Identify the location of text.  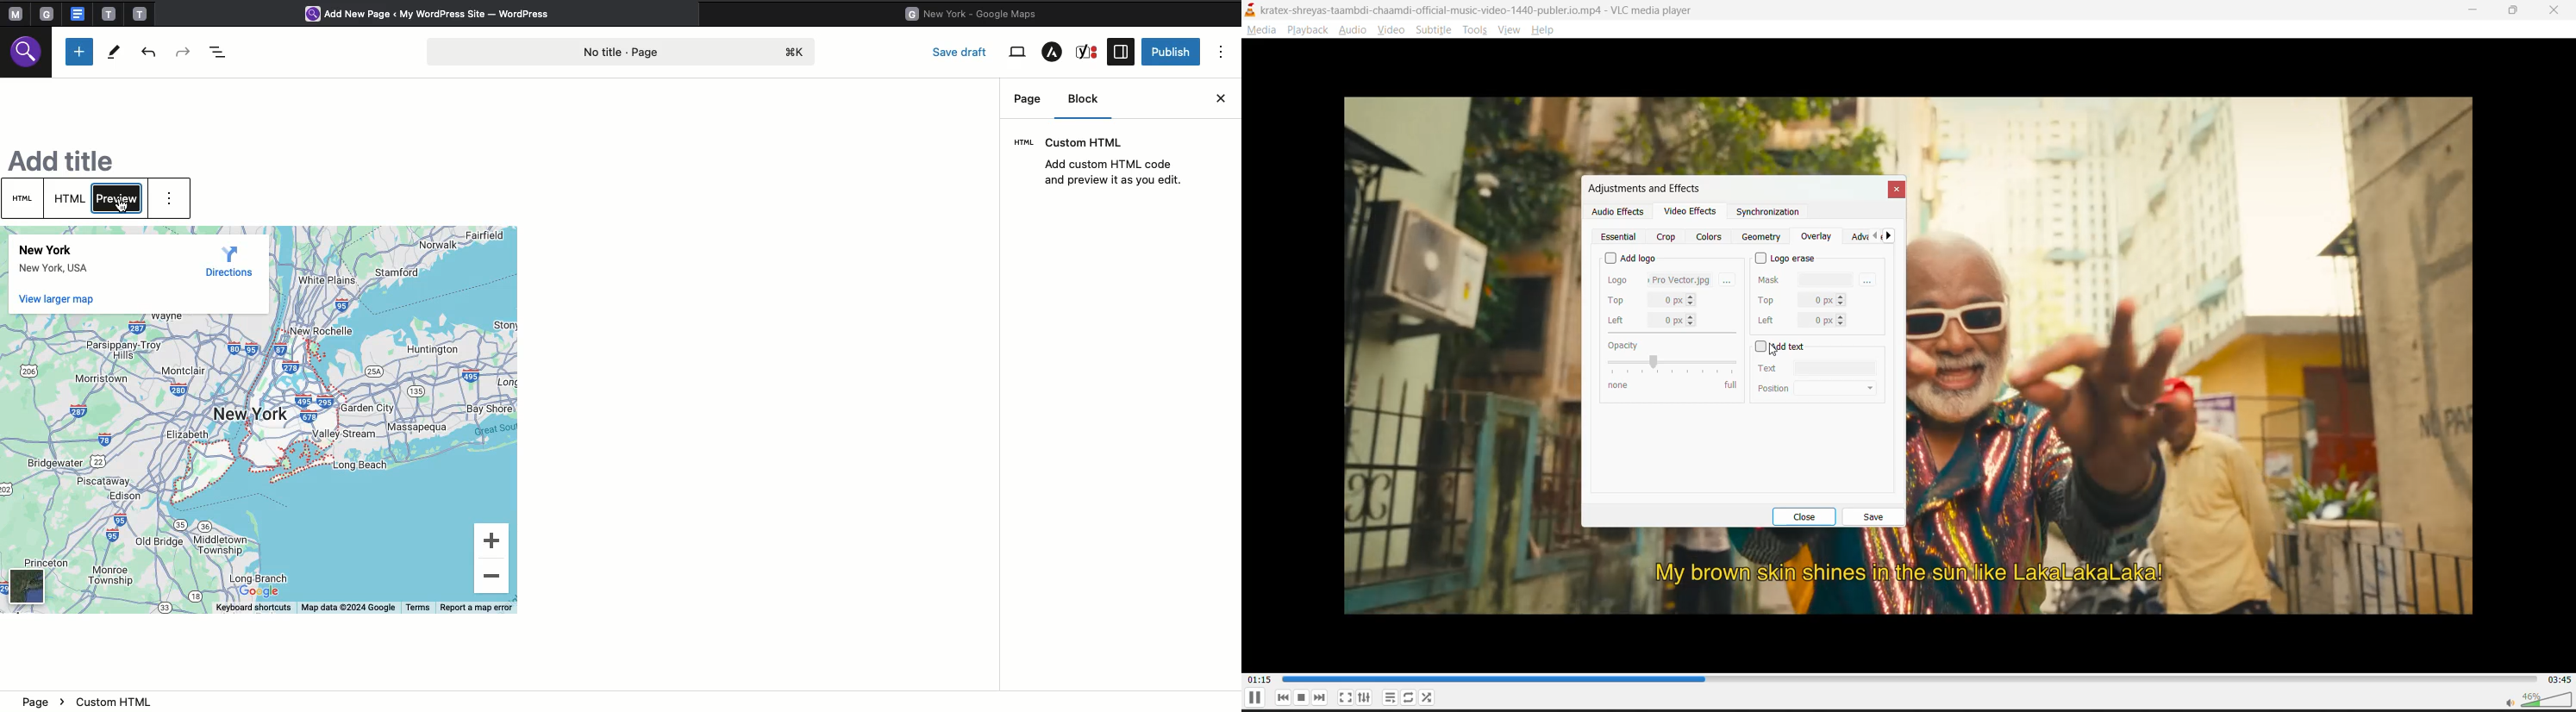
(1810, 368).